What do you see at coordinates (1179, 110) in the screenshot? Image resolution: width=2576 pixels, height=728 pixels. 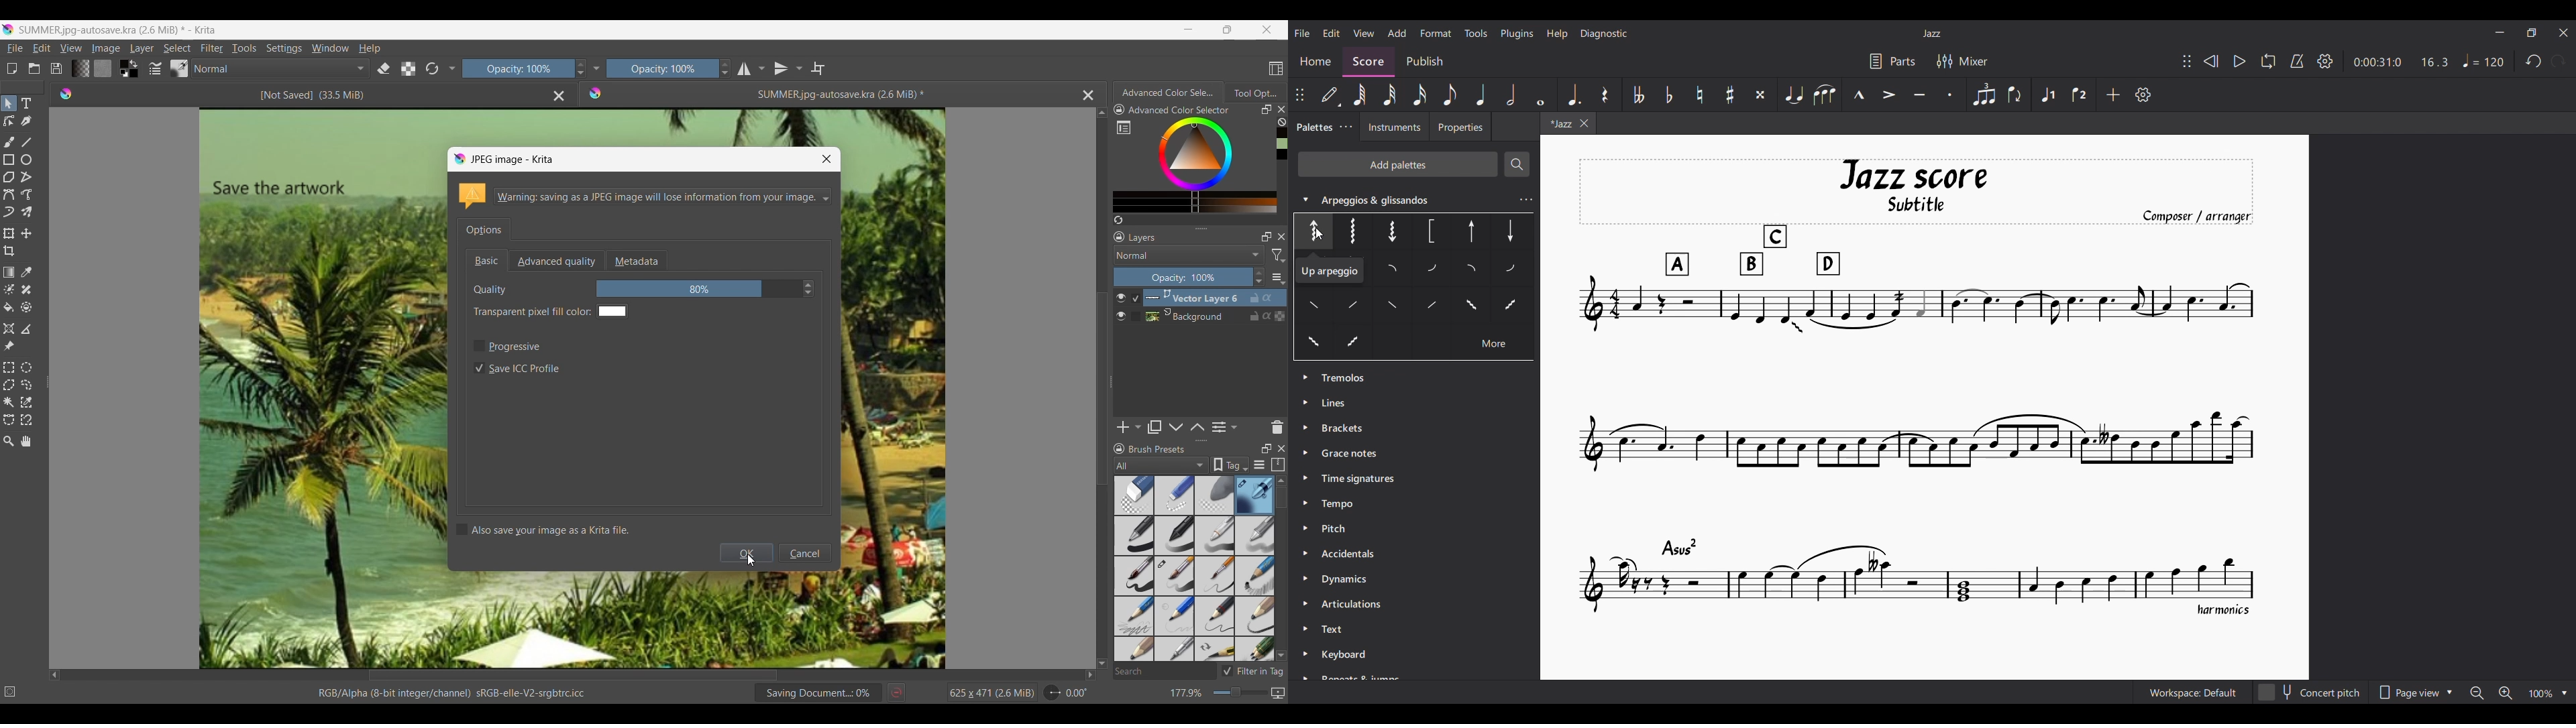 I see `Name of current color setting` at bounding box center [1179, 110].